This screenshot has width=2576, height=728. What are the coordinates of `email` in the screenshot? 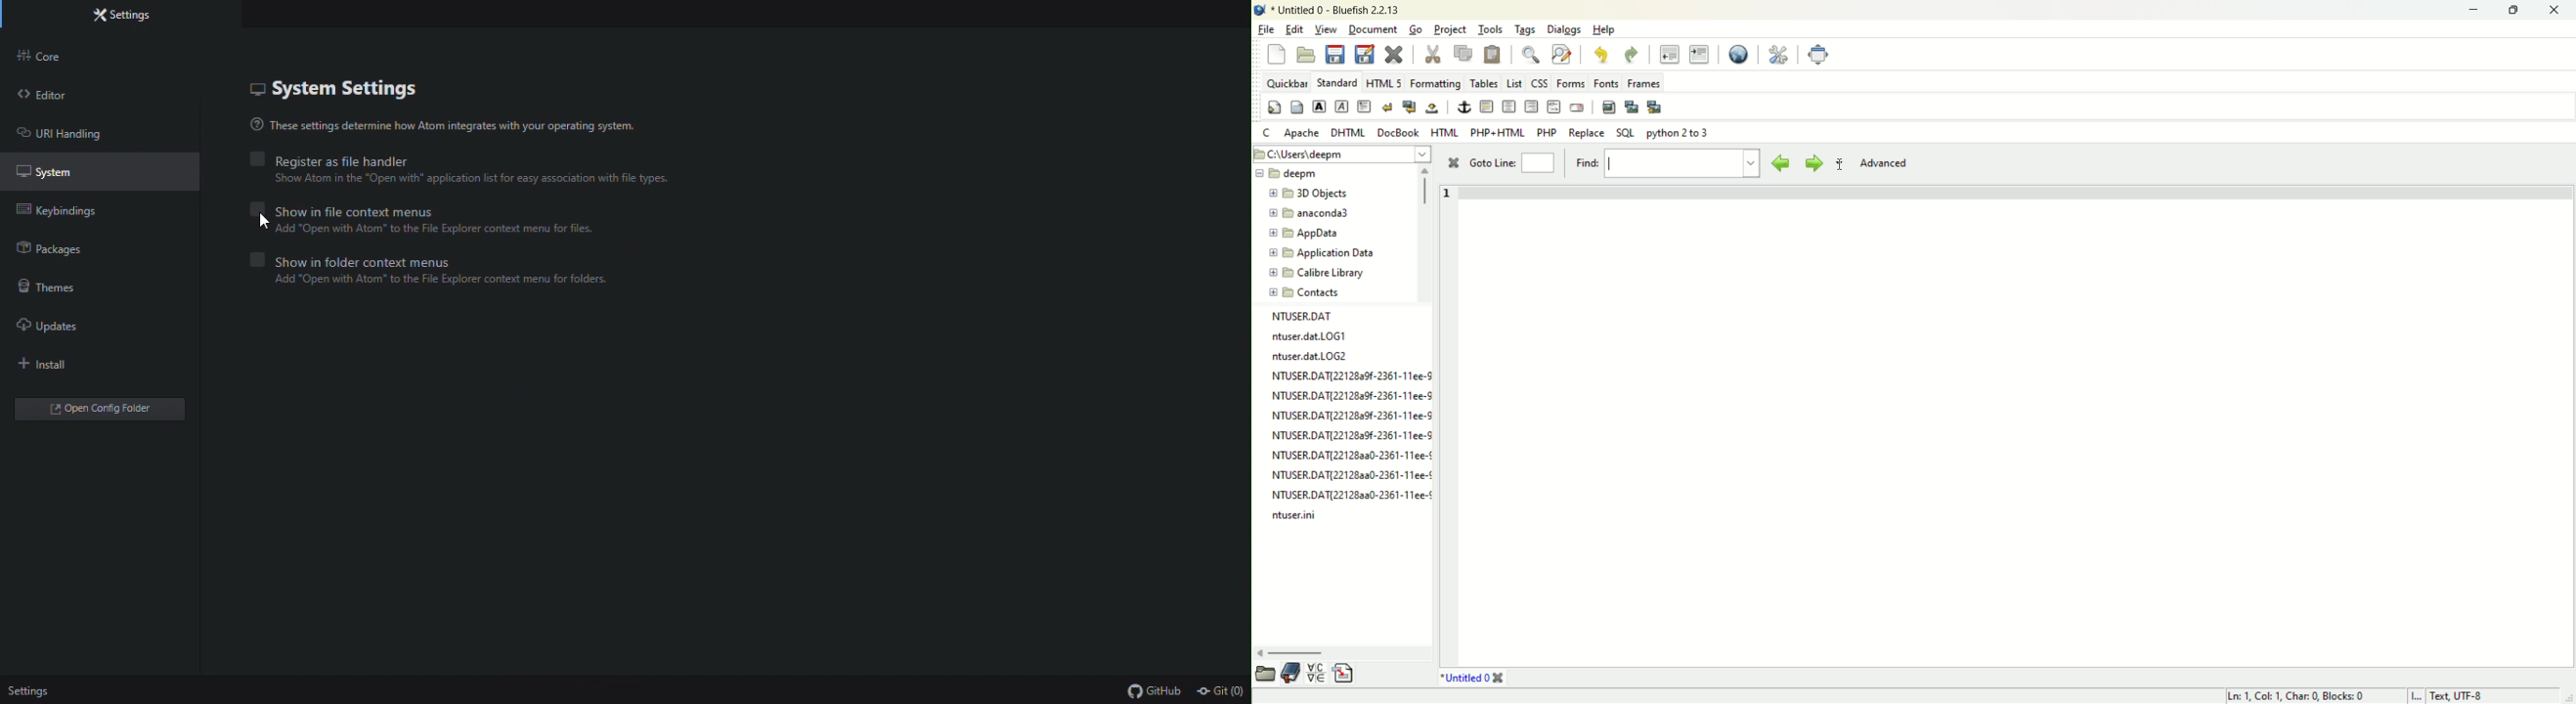 It's located at (1576, 108).